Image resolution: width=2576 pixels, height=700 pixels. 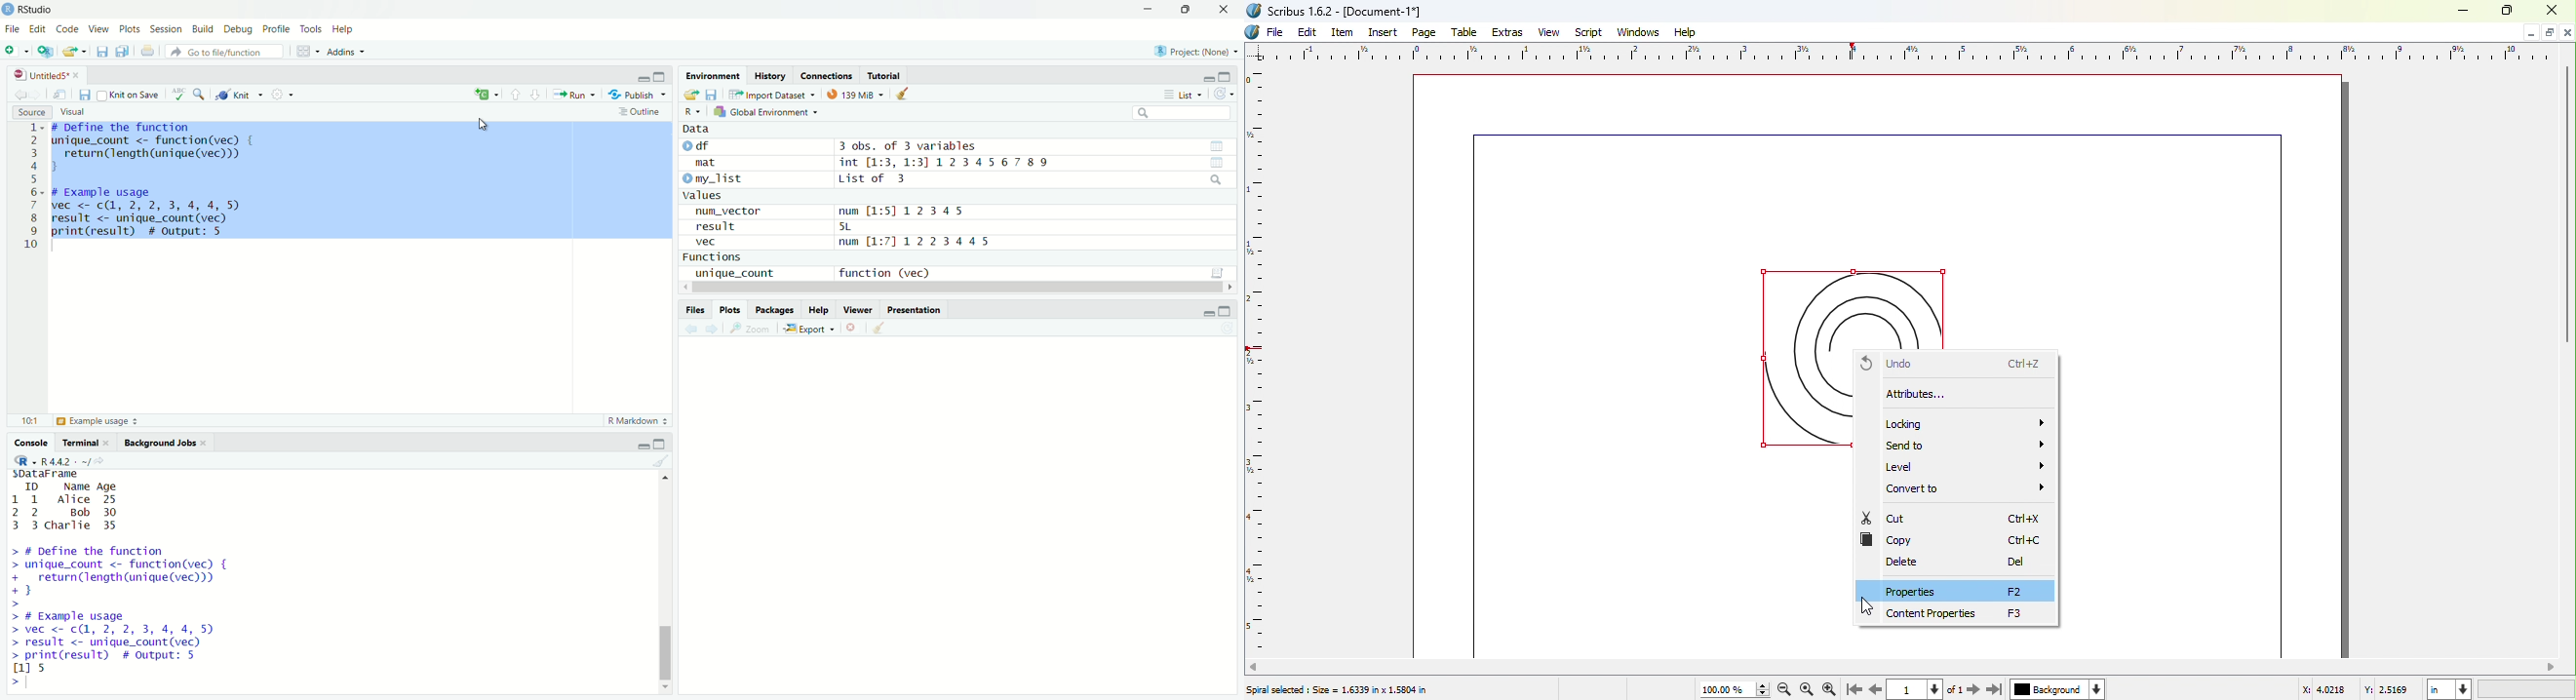 What do you see at coordinates (2393, 690) in the screenshot?
I see `Y co-ordinate` at bounding box center [2393, 690].